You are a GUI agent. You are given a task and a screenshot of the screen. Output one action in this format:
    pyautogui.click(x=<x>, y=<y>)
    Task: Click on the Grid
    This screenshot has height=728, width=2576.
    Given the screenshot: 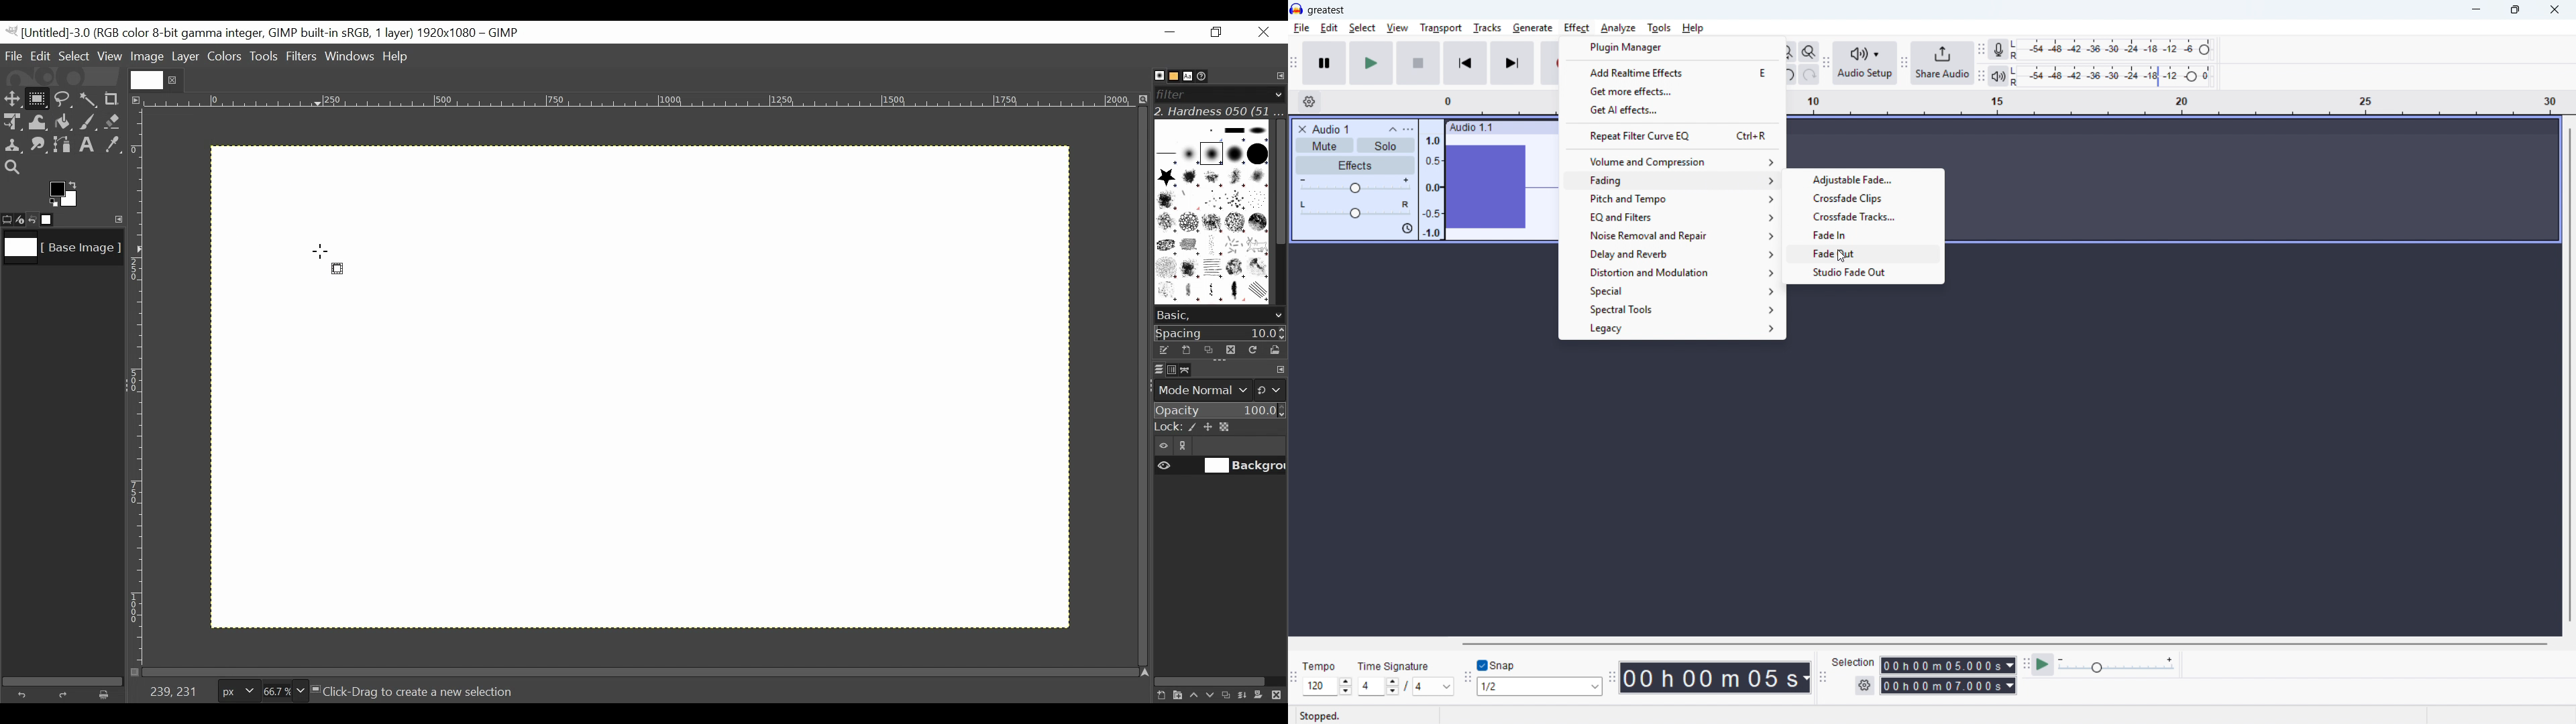 What is the action you would take?
    pyautogui.click(x=703, y=456)
    